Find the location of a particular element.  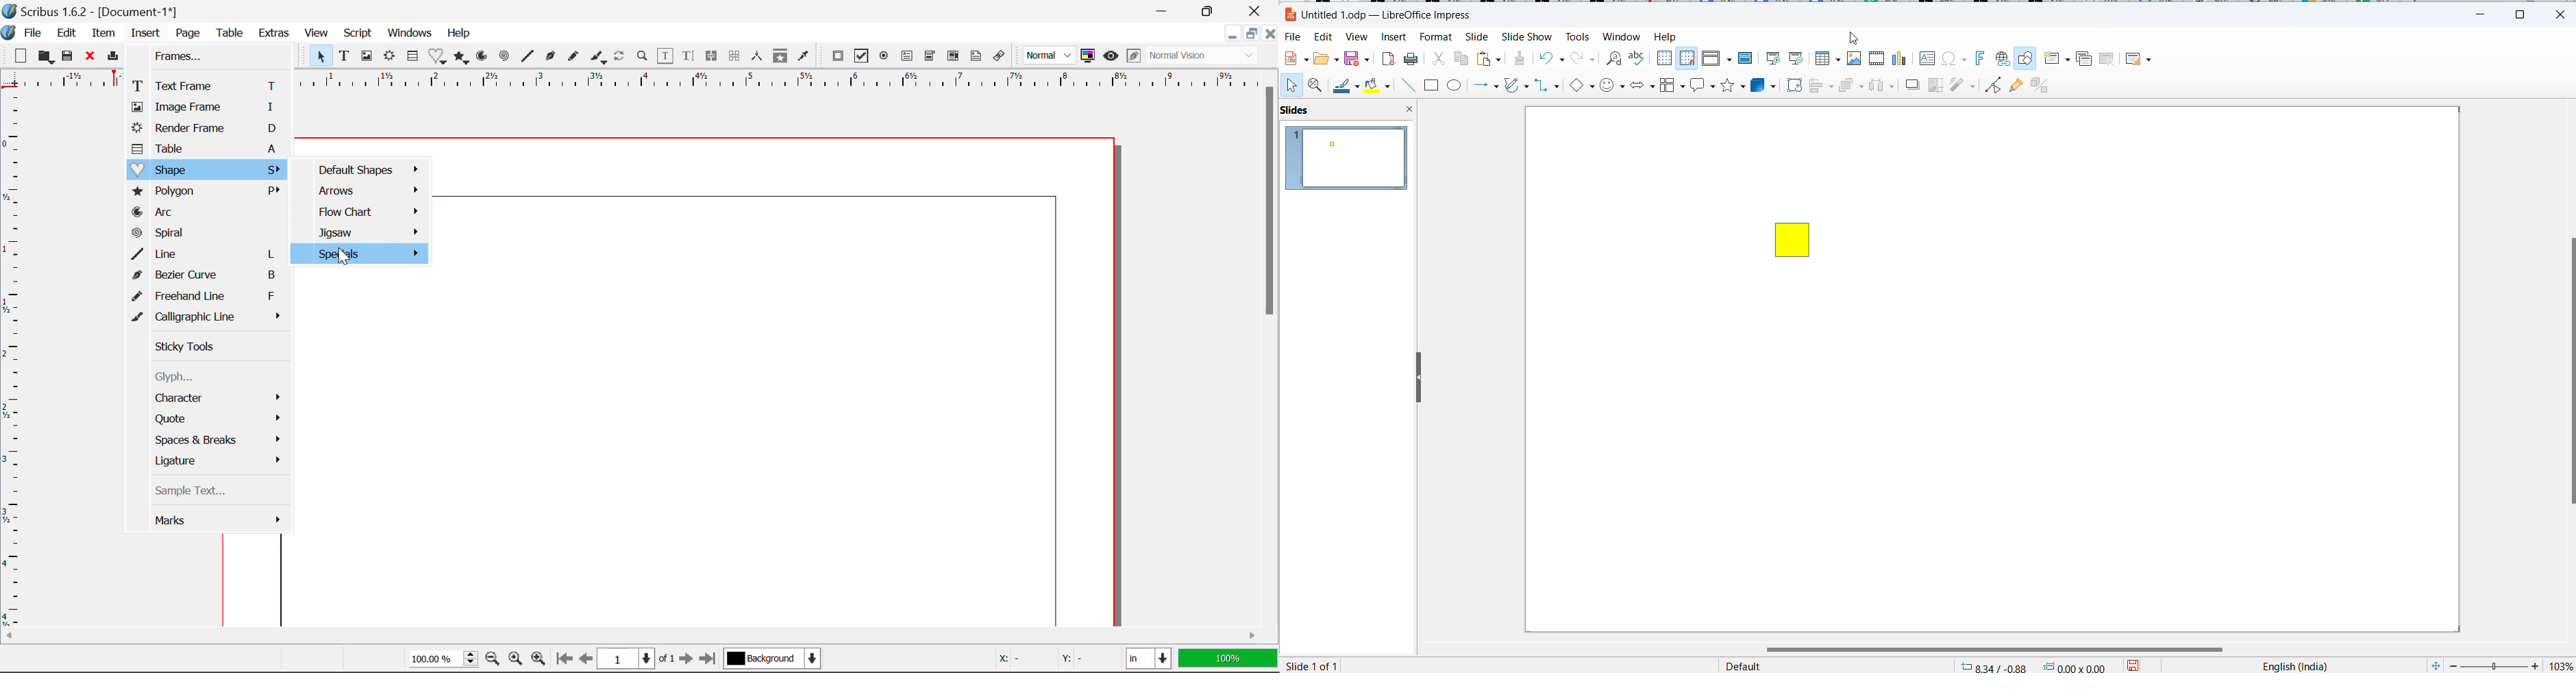

Start from first slide is located at coordinates (1774, 57).